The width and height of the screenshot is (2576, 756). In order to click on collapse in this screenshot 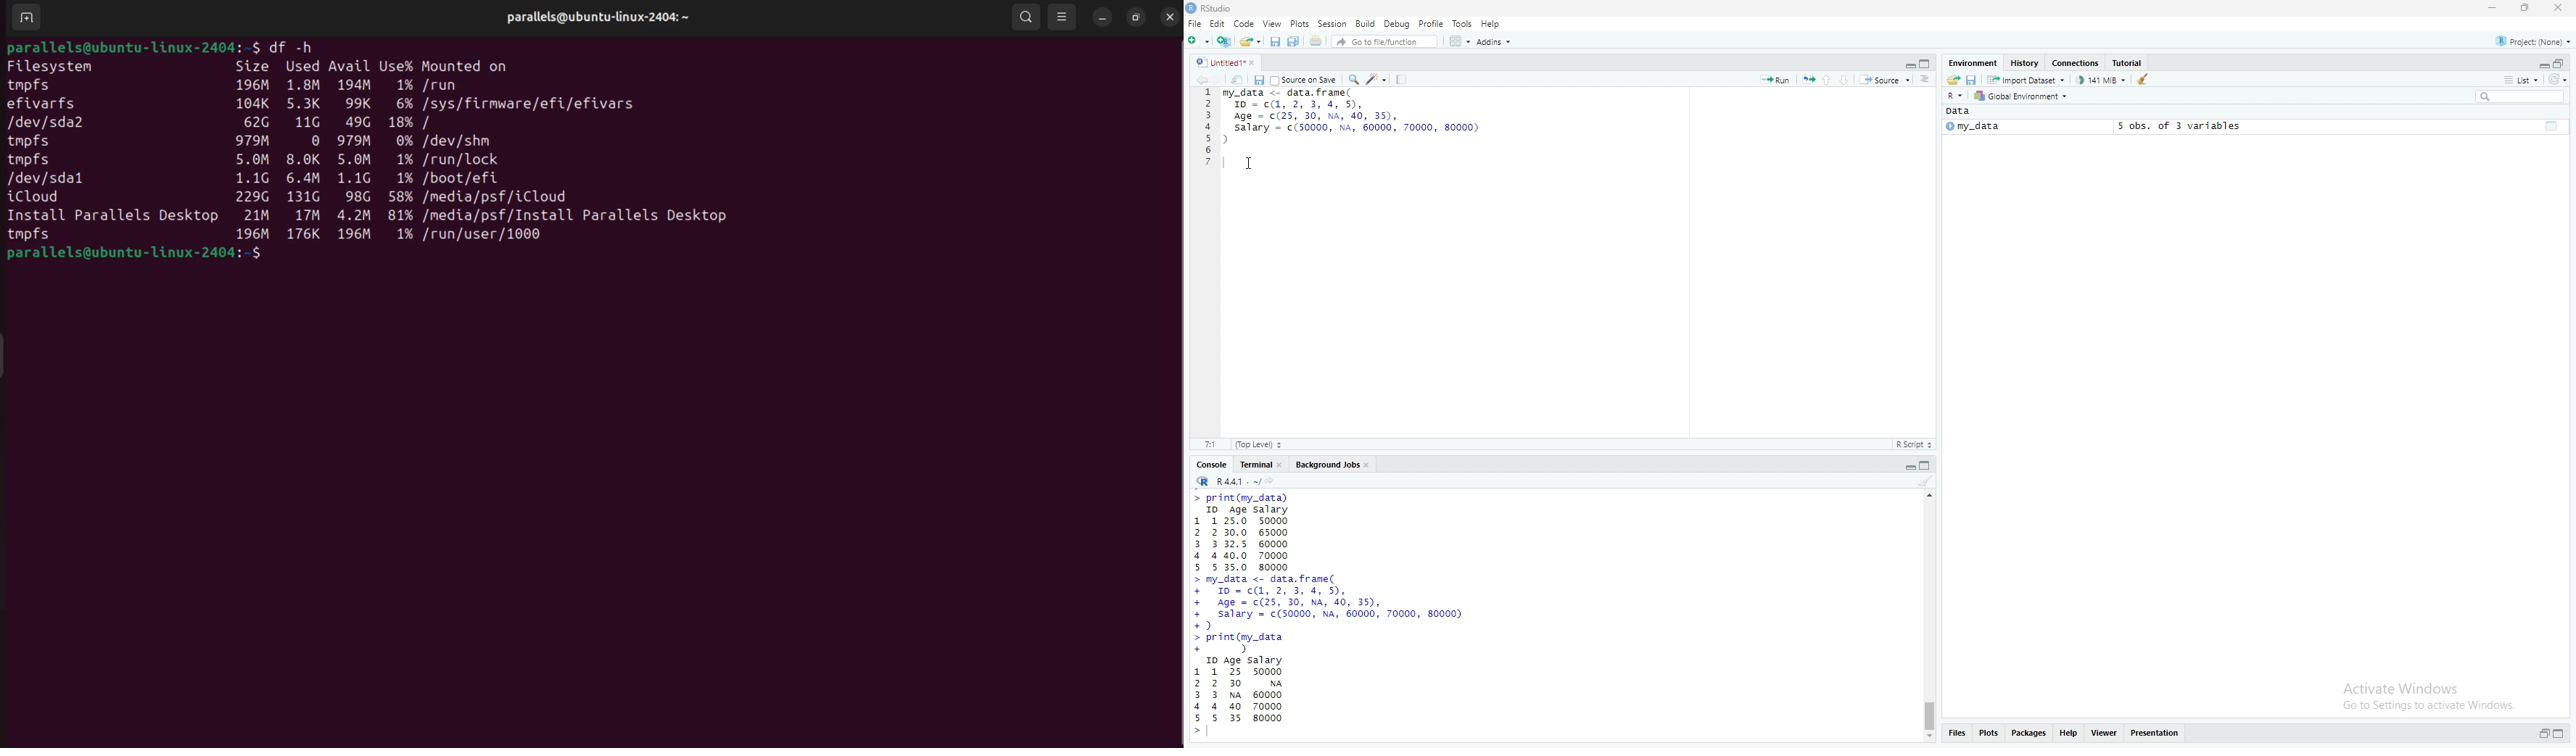, I will do `click(1928, 466)`.